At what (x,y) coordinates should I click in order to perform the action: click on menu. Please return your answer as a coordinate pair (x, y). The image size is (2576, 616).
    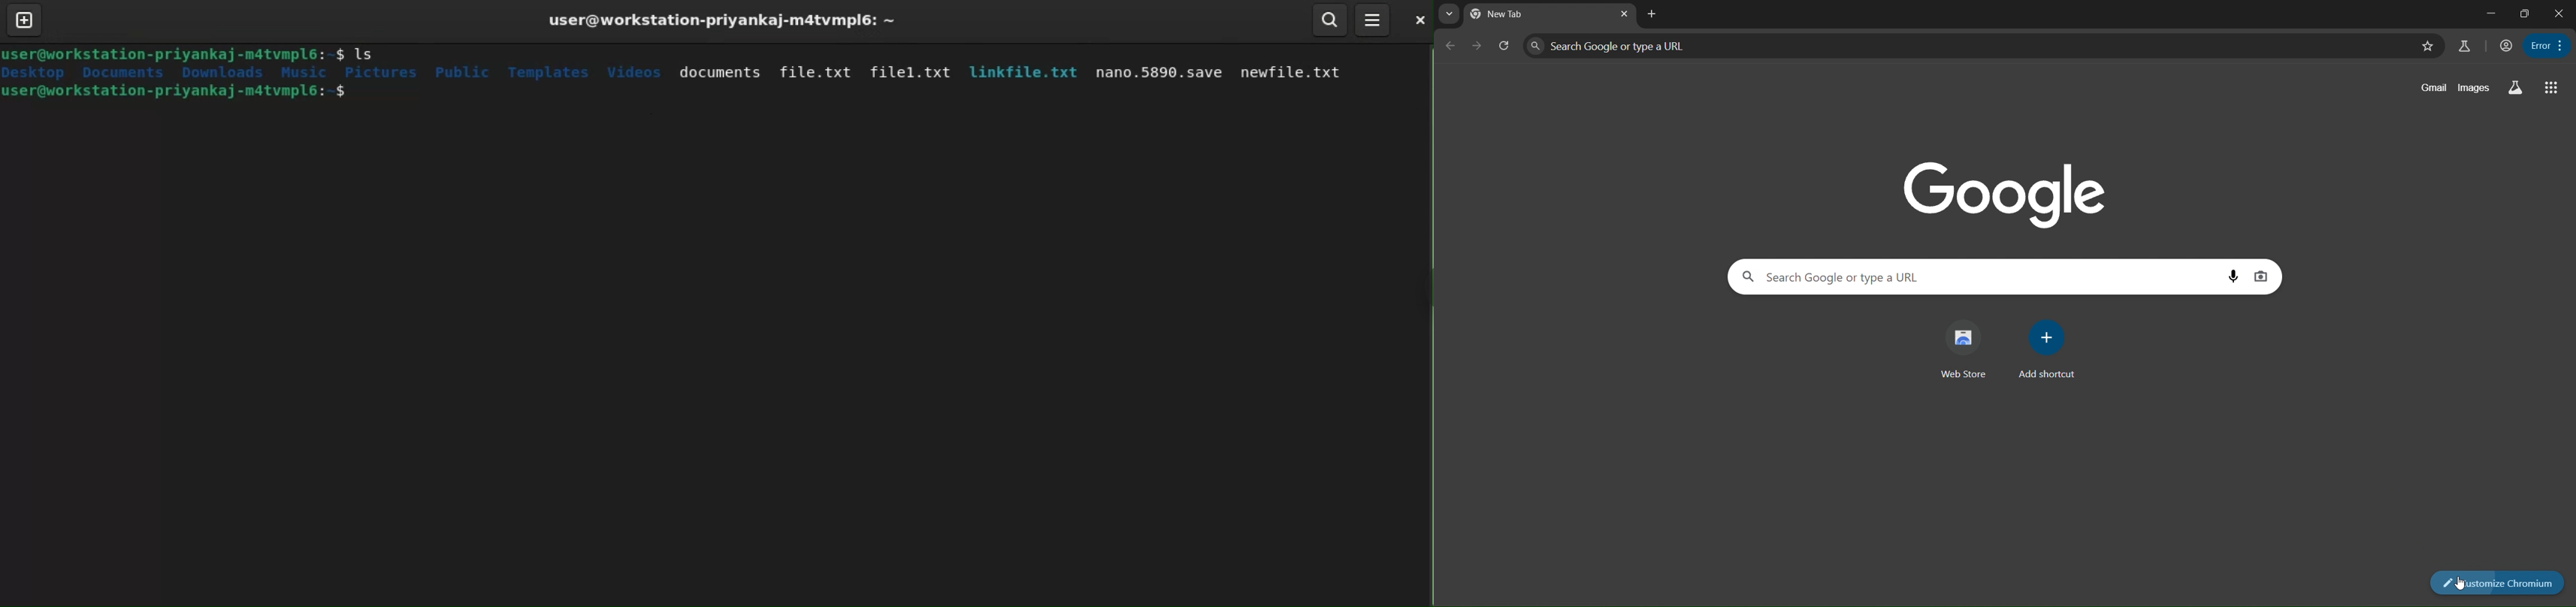
    Looking at the image, I should click on (2548, 45).